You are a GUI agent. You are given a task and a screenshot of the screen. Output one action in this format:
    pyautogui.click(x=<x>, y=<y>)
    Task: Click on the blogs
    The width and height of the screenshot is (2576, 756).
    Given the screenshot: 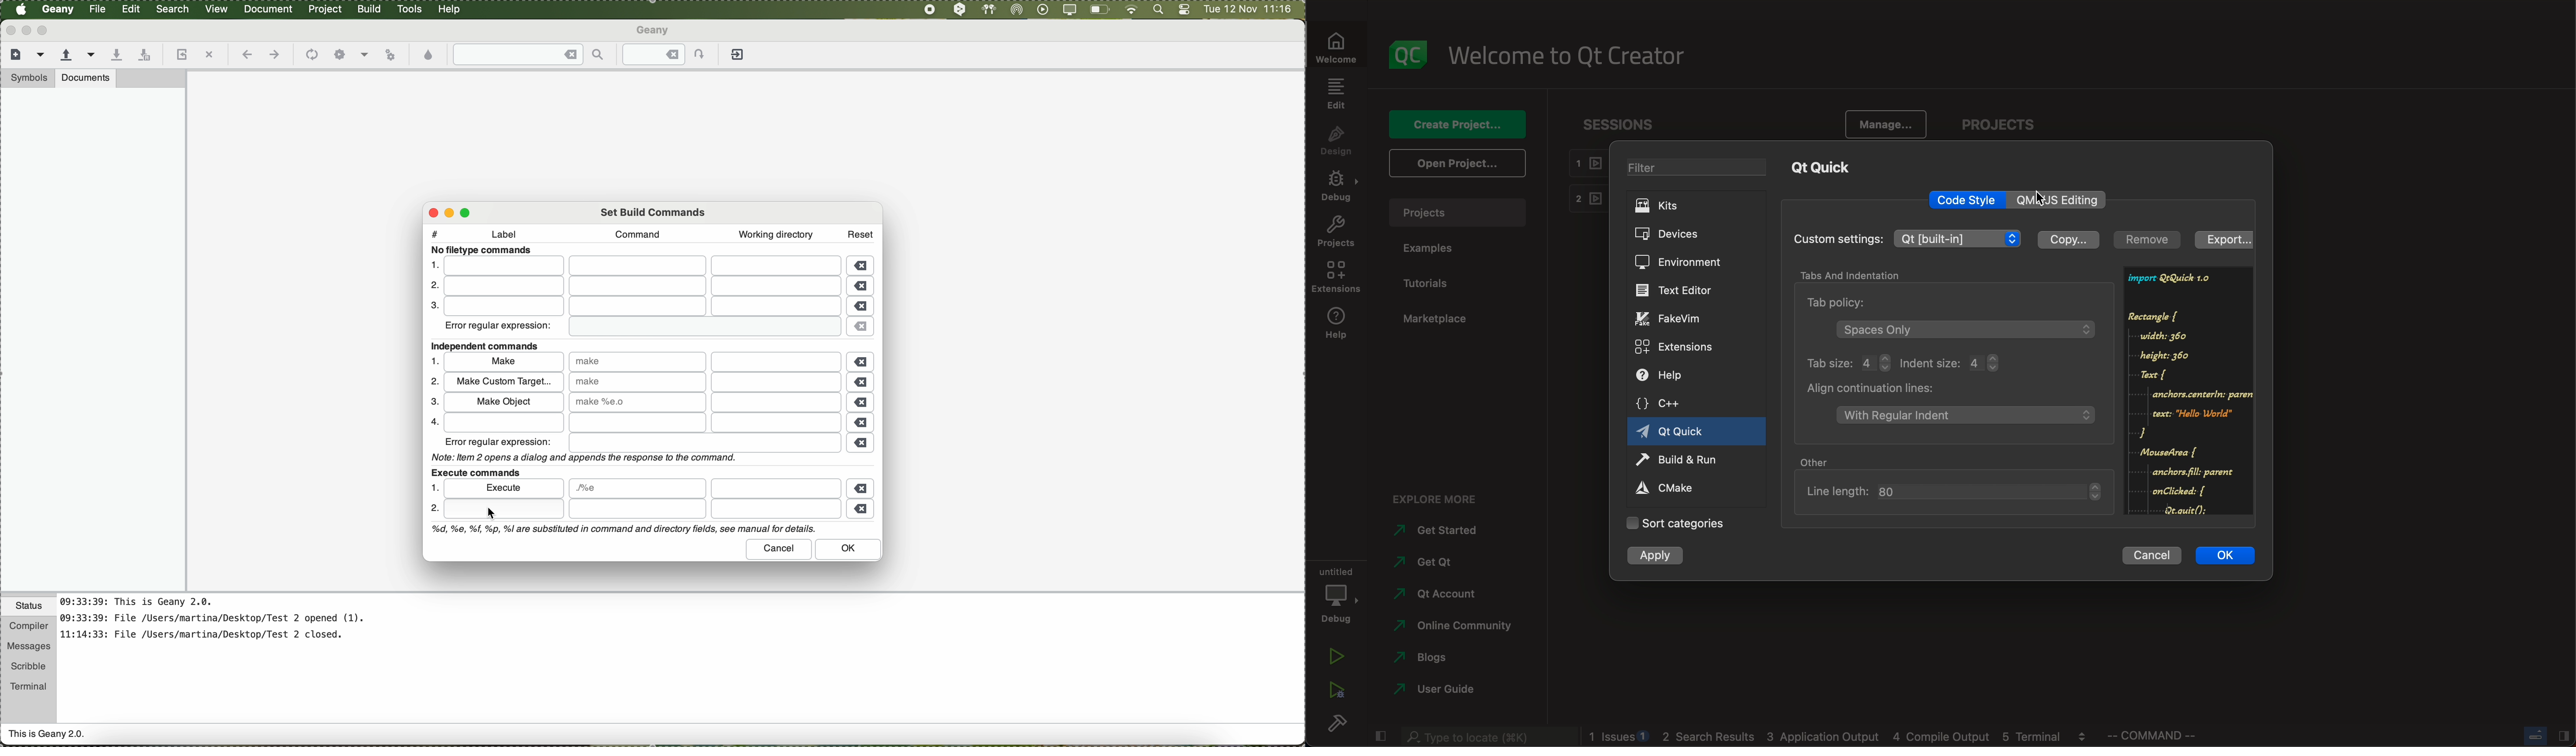 What is the action you would take?
    pyautogui.click(x=1428, y=658)
    